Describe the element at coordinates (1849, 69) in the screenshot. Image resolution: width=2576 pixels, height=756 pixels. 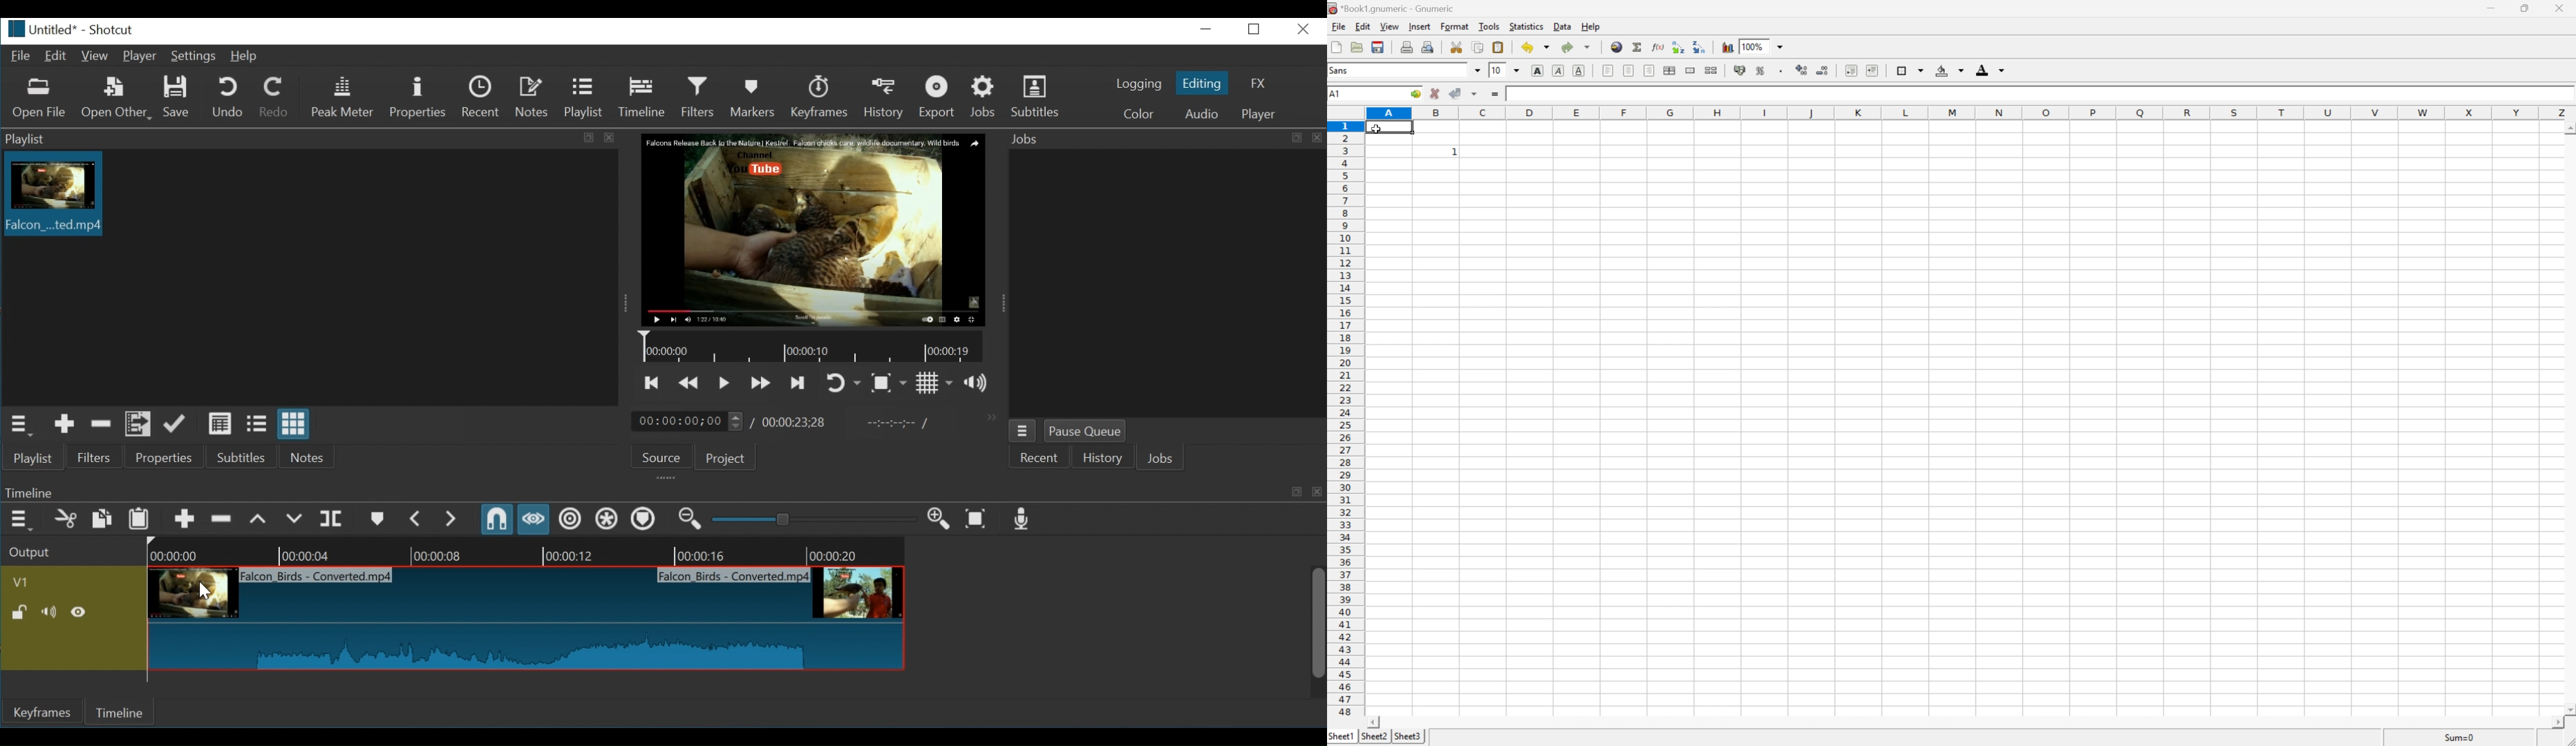
I see `decrease indent` at that location.